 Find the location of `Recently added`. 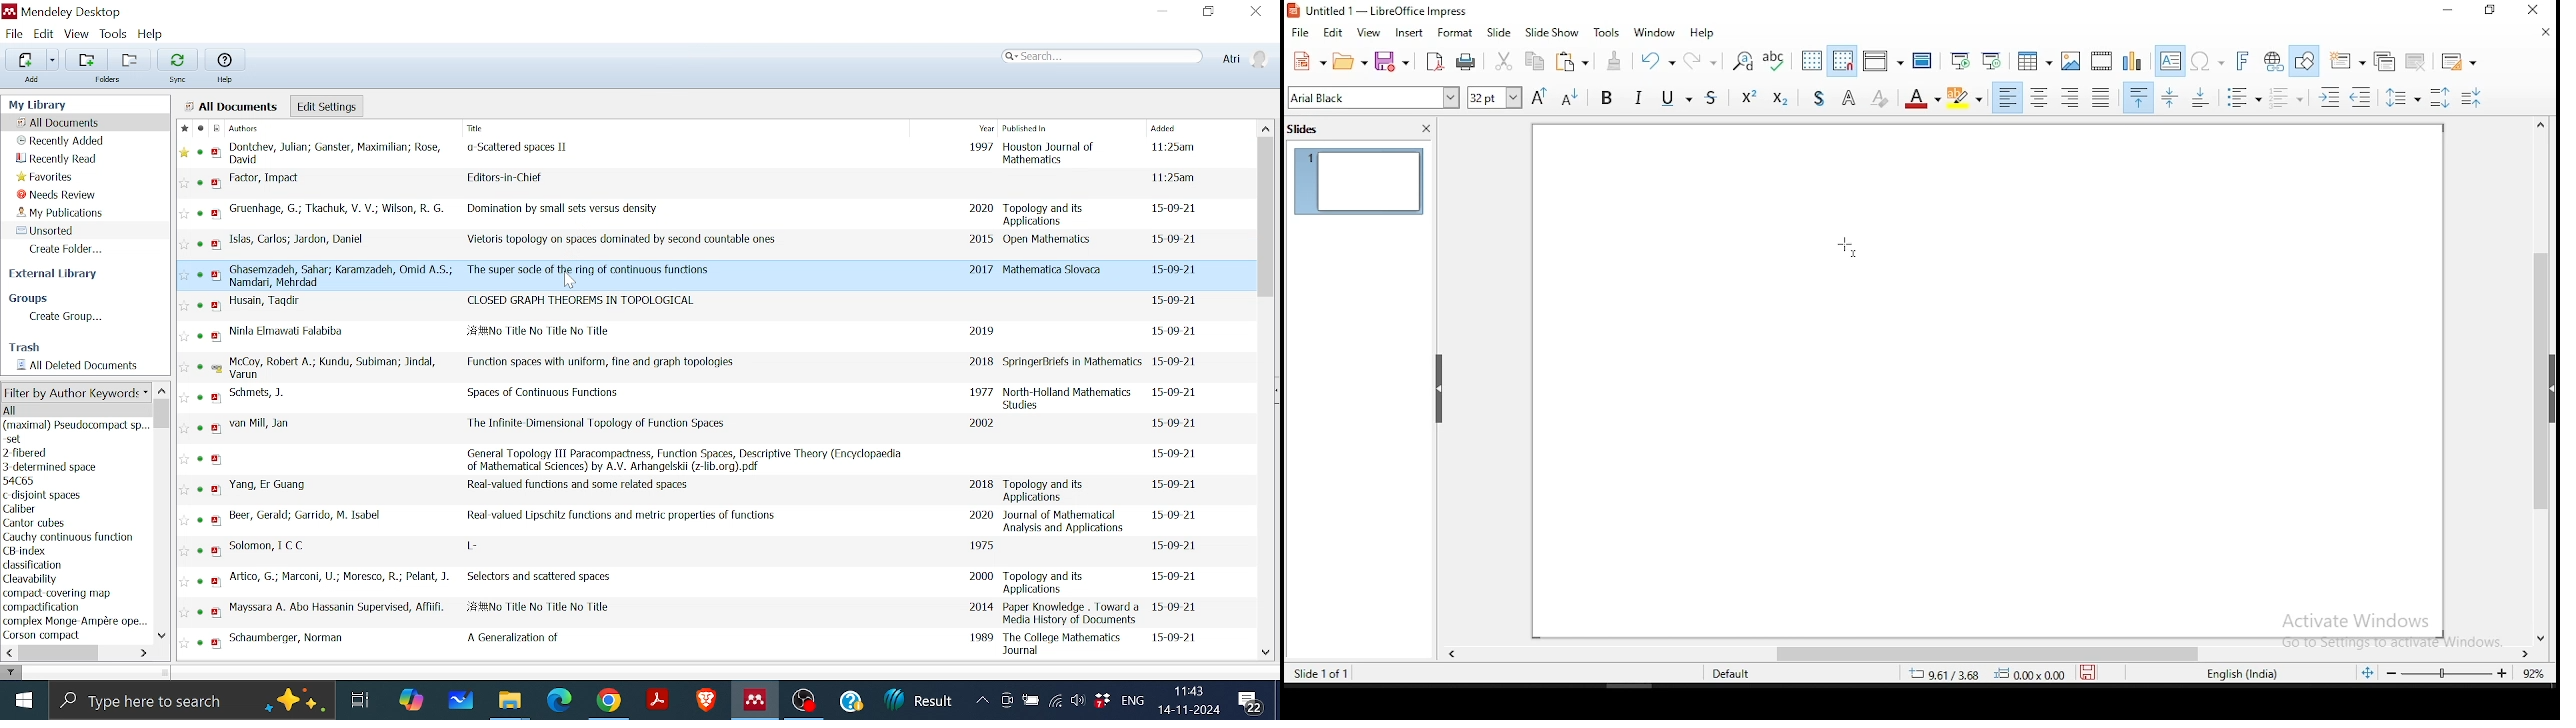

Recently added is located at coordinates (63, 141).